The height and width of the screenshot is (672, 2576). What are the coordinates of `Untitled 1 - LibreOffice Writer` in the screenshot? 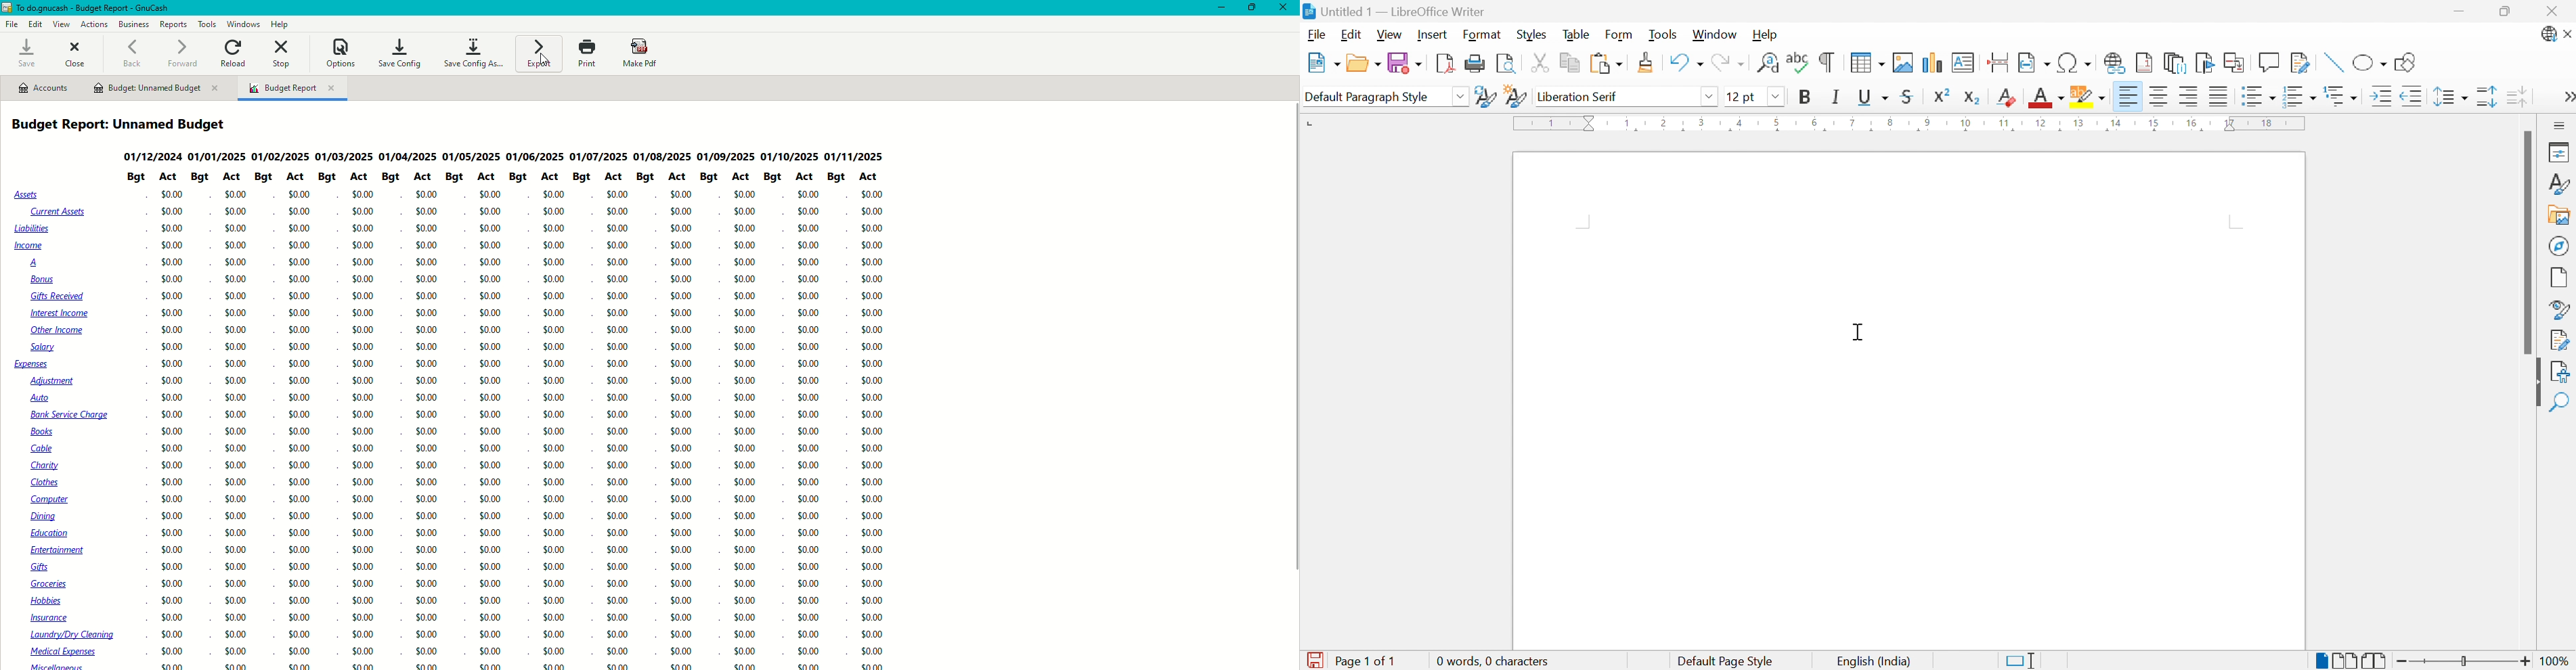 It's located at (1392, 11).